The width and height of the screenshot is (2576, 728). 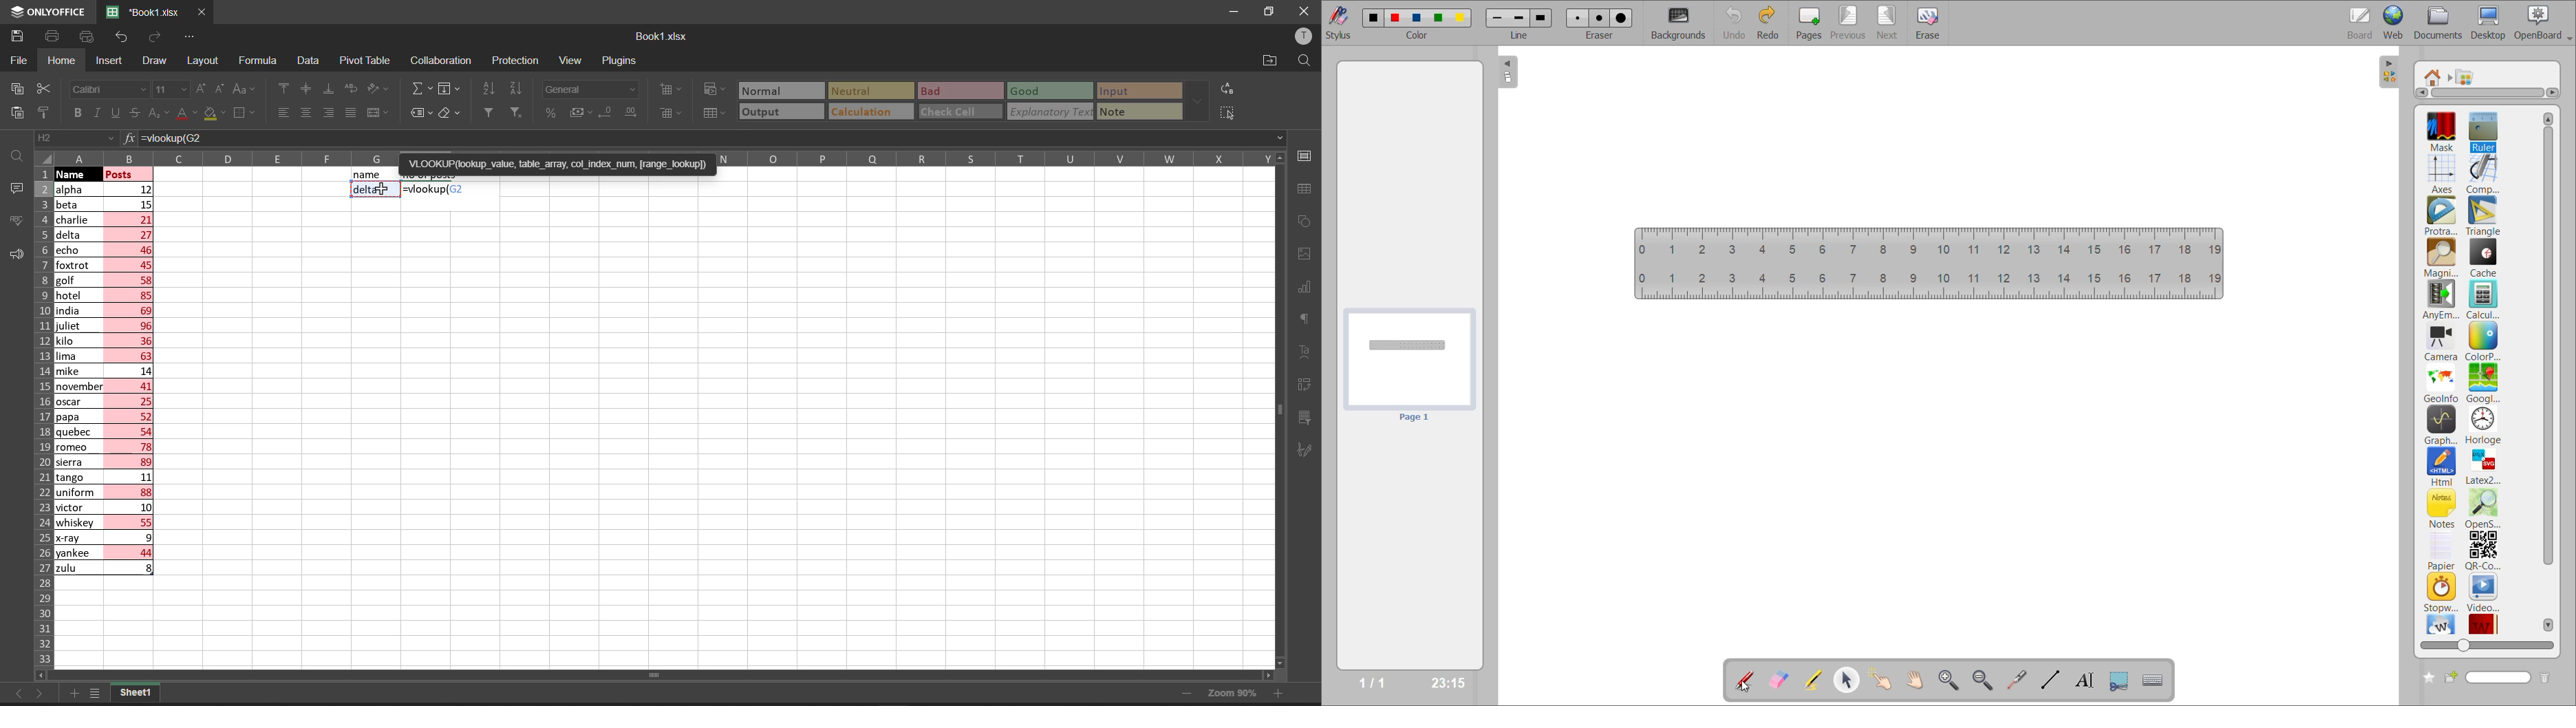 I want to click on vertical scroll bar, so click(x=2549, y=371).